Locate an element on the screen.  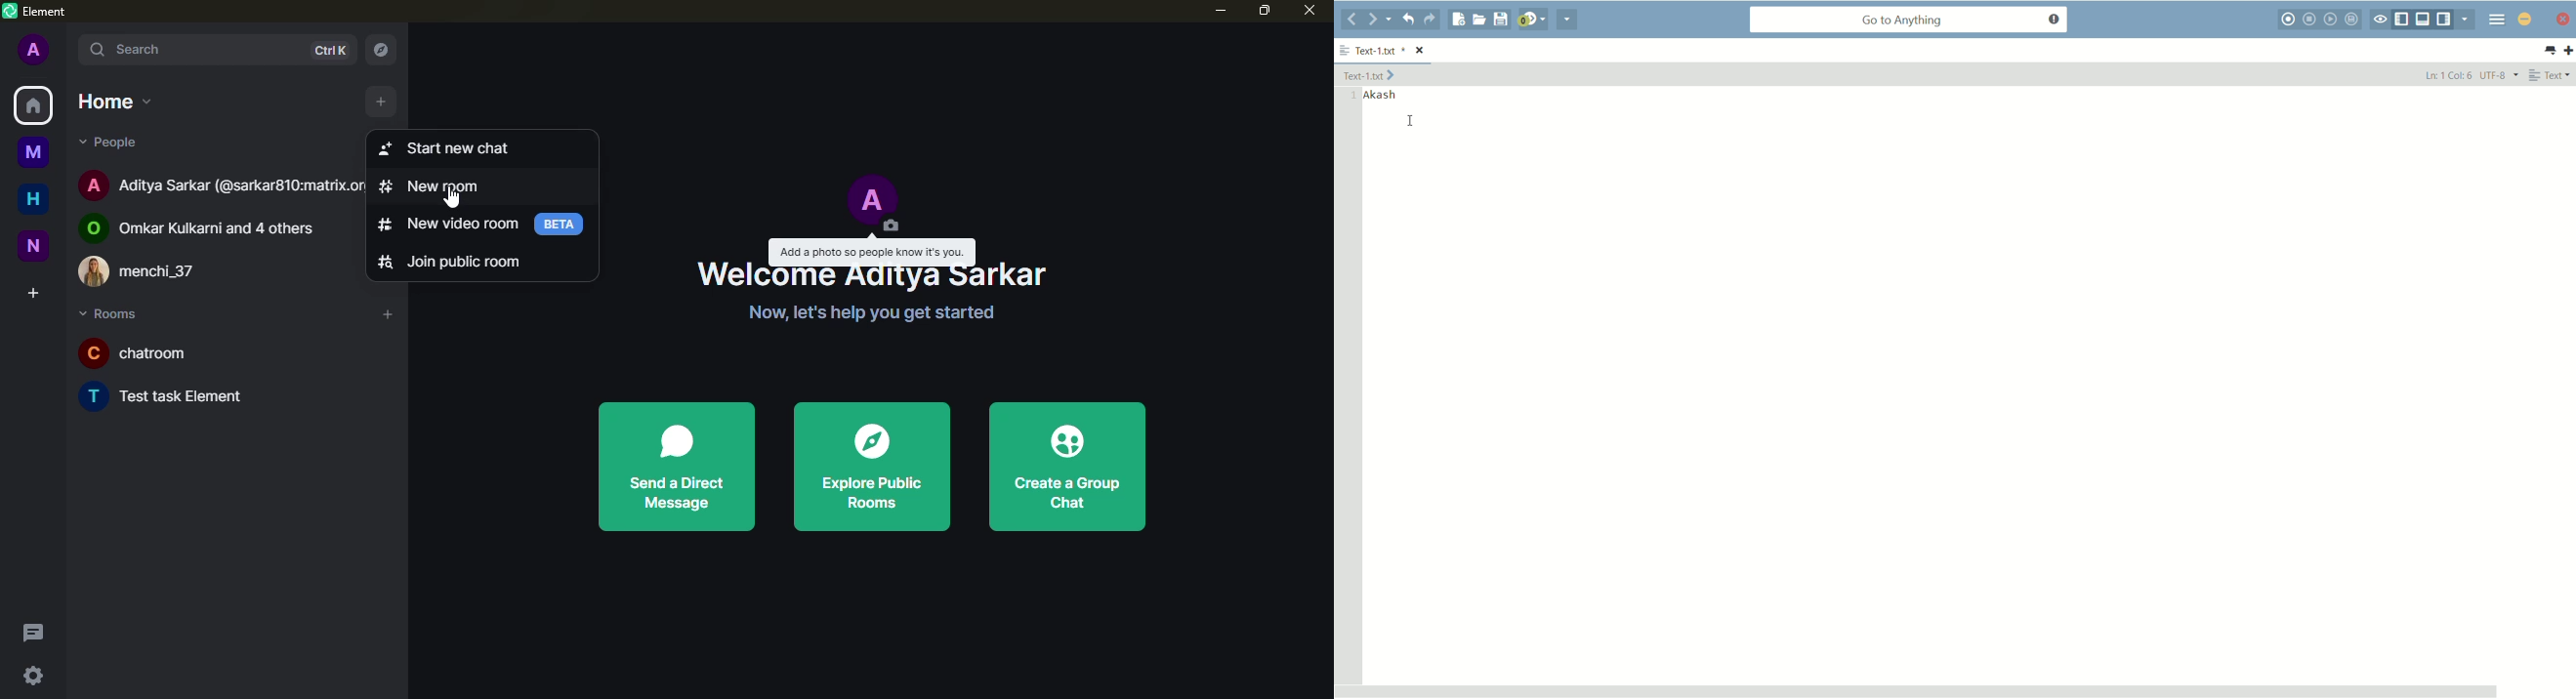
home is located at coordinates (34, 199).